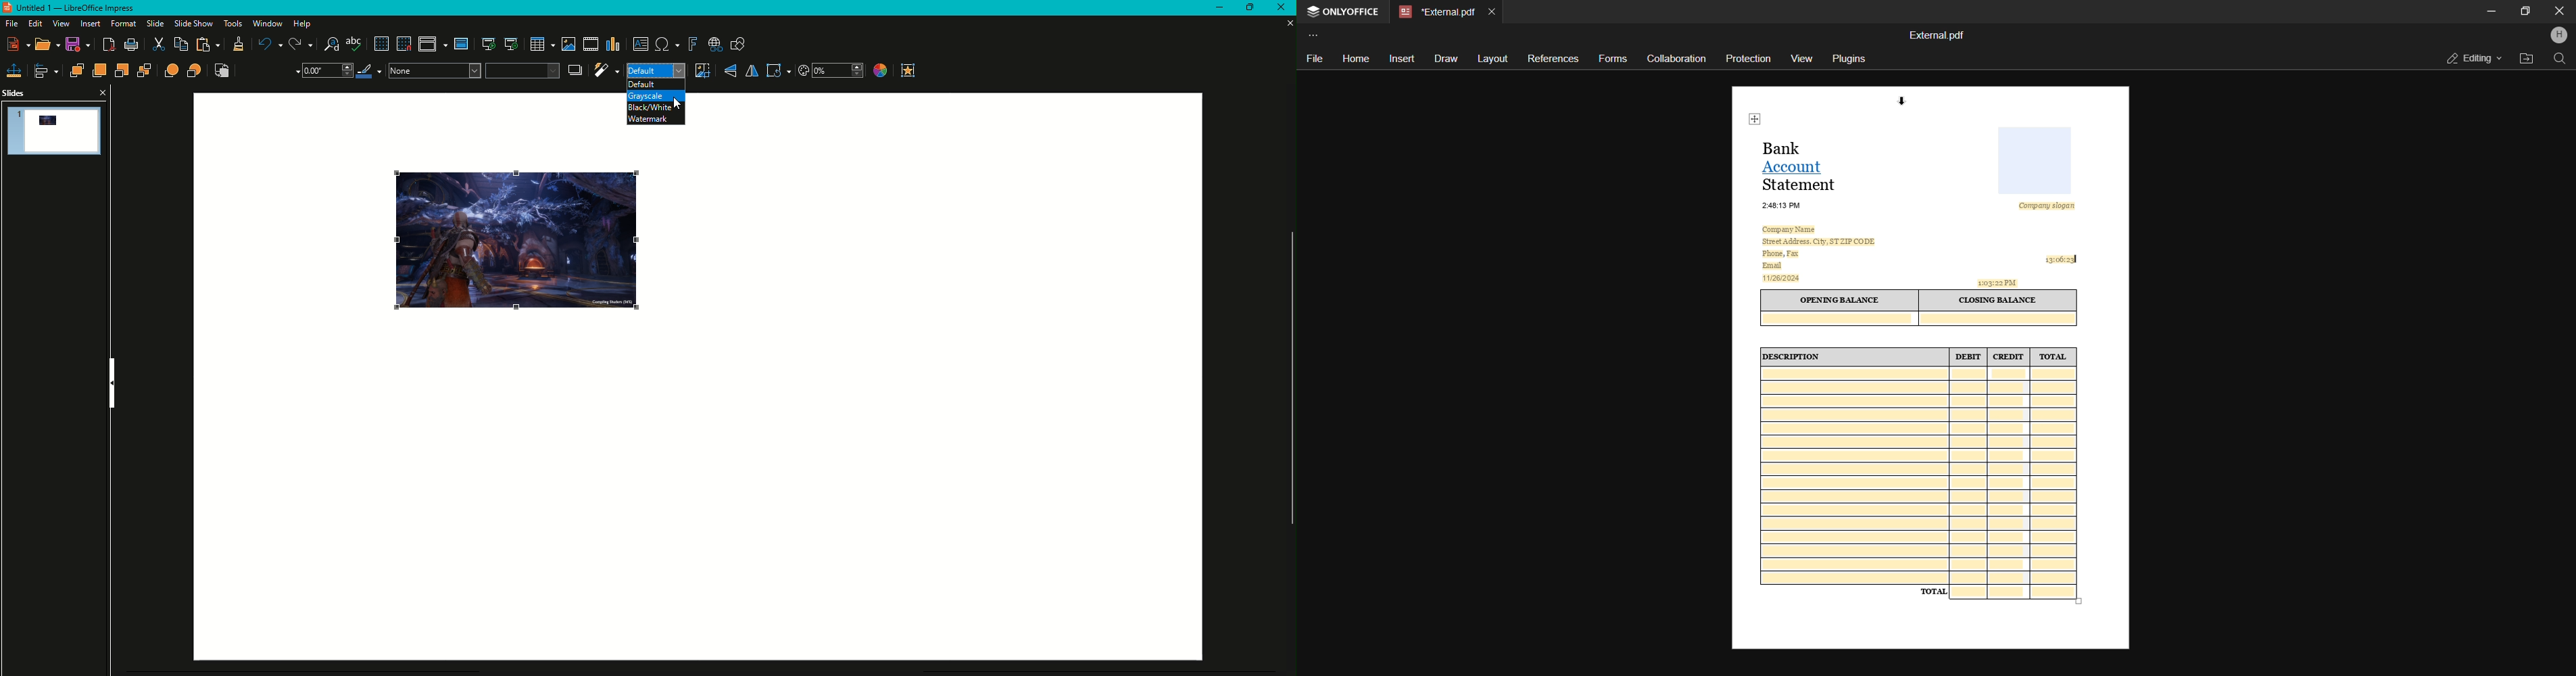 This screenshot has height=700, width=2576. Describe the element at coordinates (1314, 57) in the screenshot. I see `file` at that location.